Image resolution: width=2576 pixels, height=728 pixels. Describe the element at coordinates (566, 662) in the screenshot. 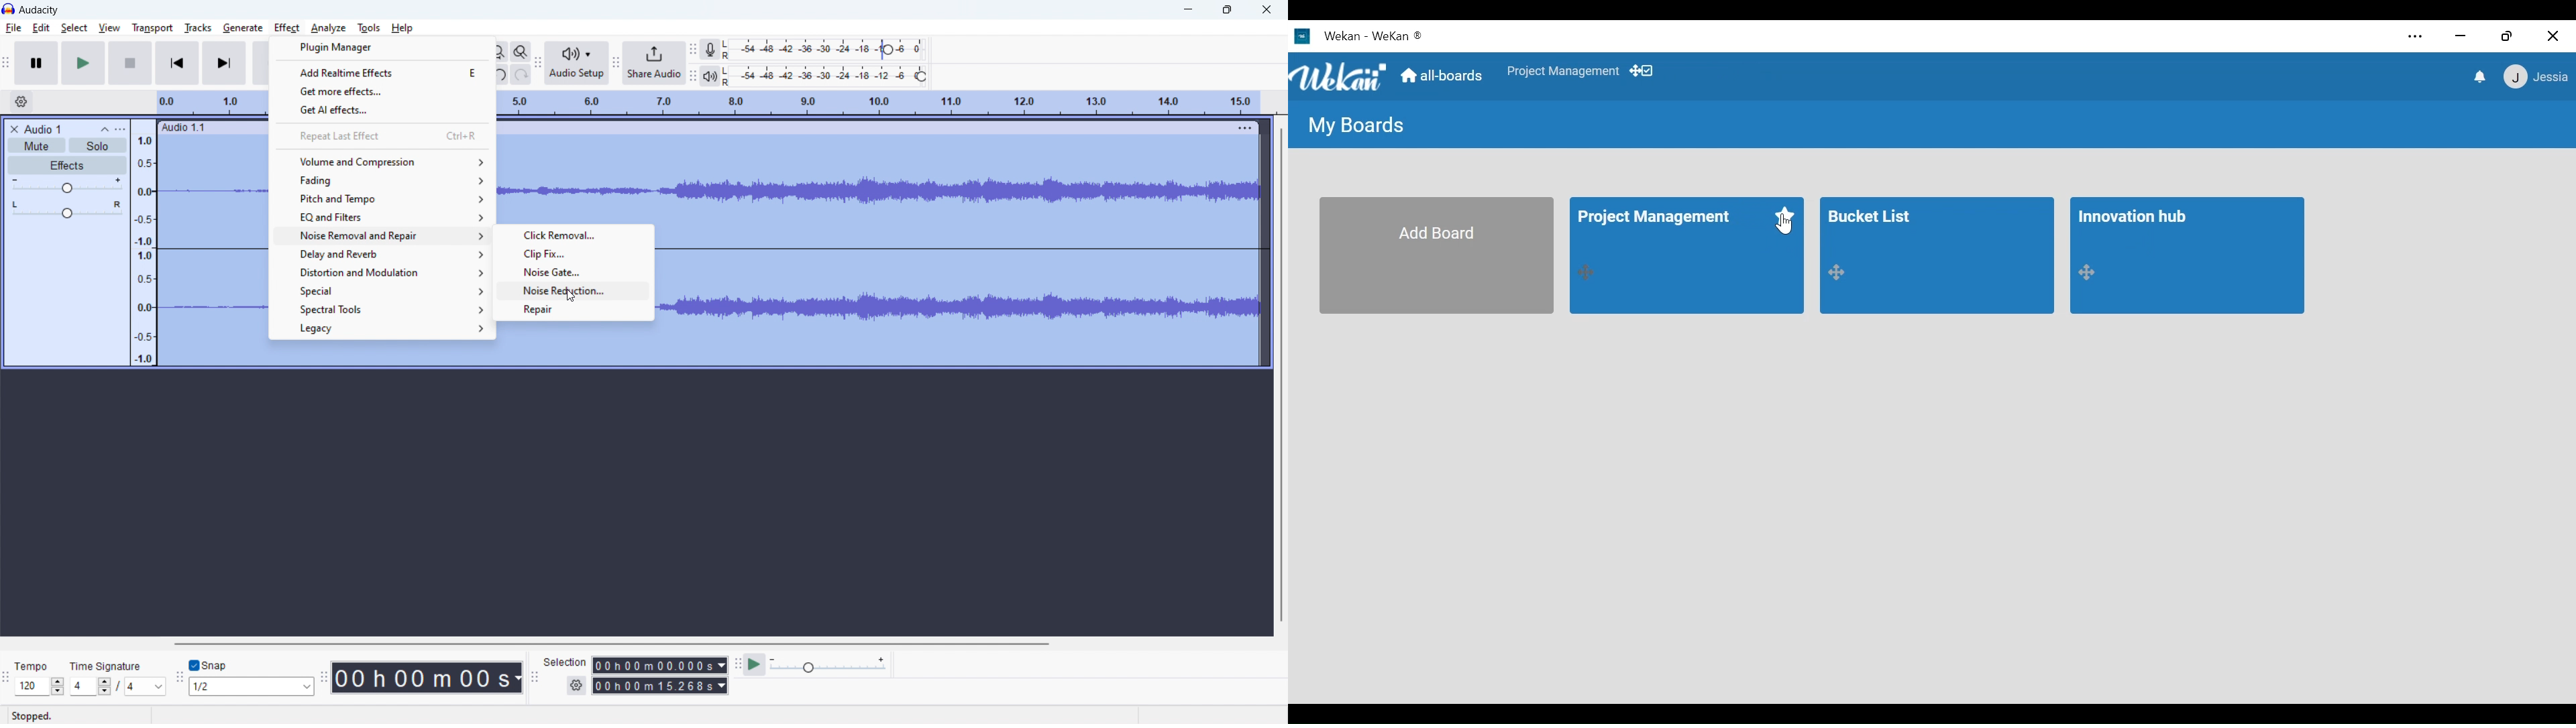

I see `Selection` at that location.